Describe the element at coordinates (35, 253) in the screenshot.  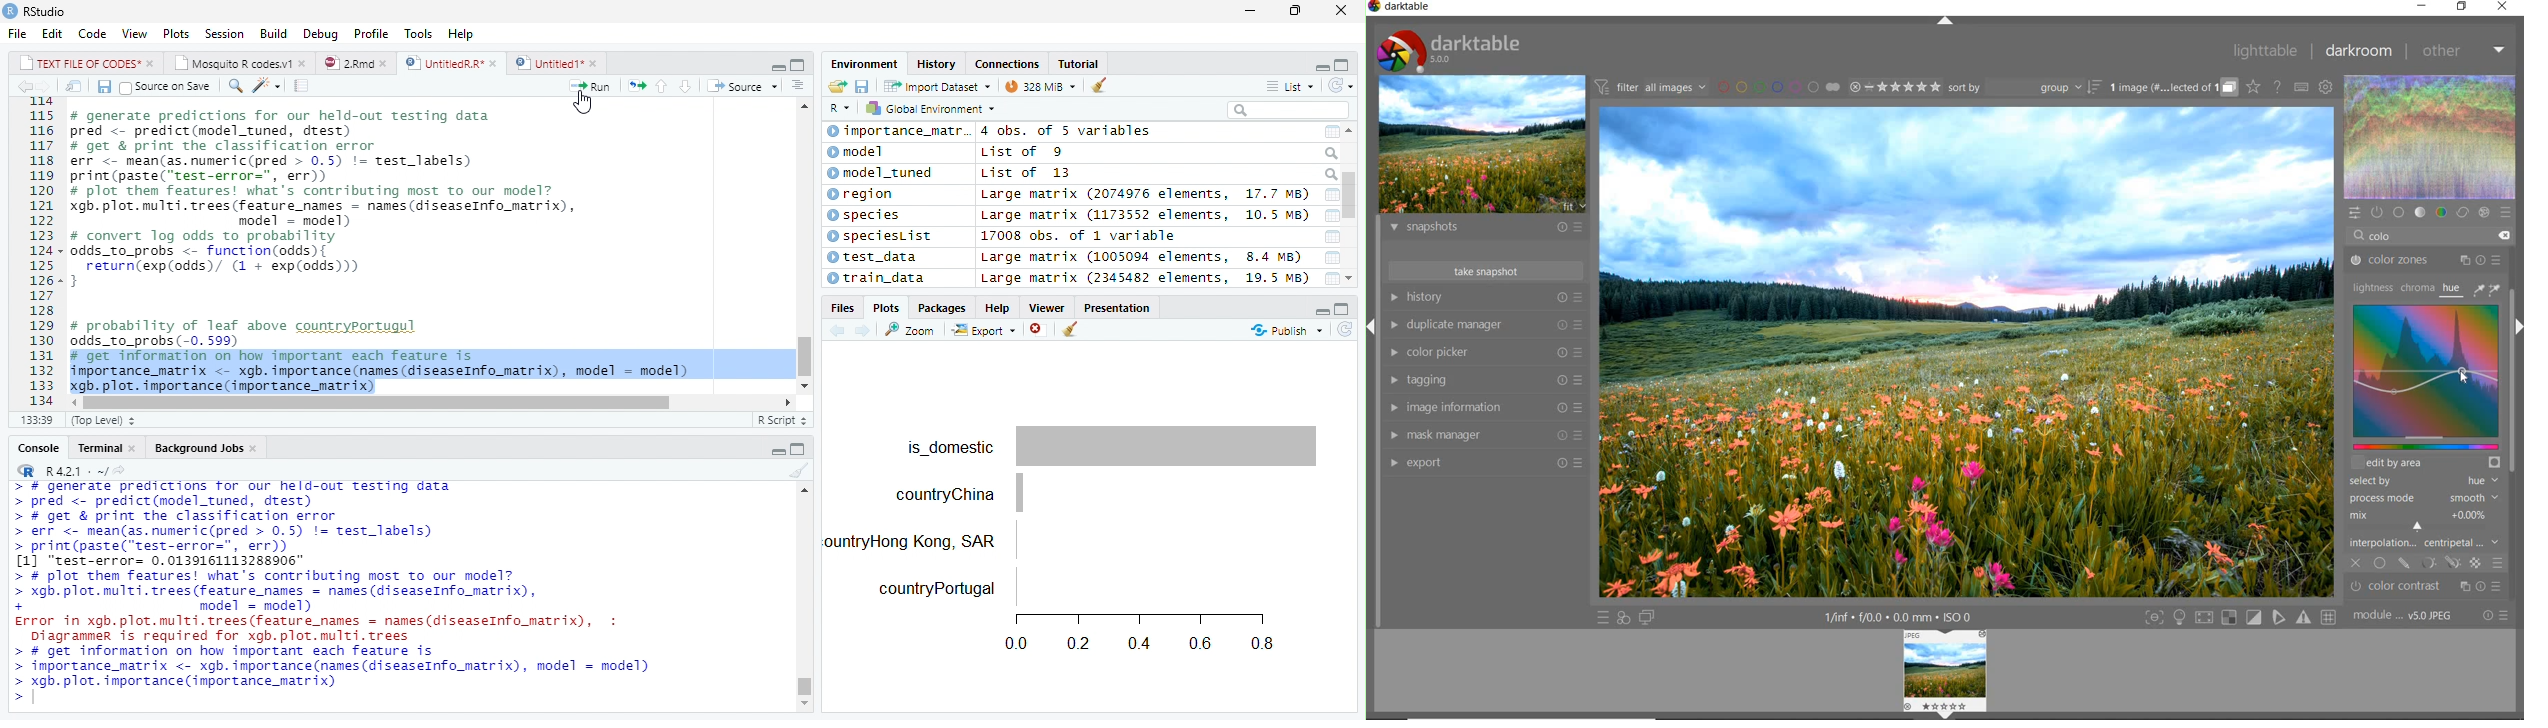
I see `Row Number` at that location.